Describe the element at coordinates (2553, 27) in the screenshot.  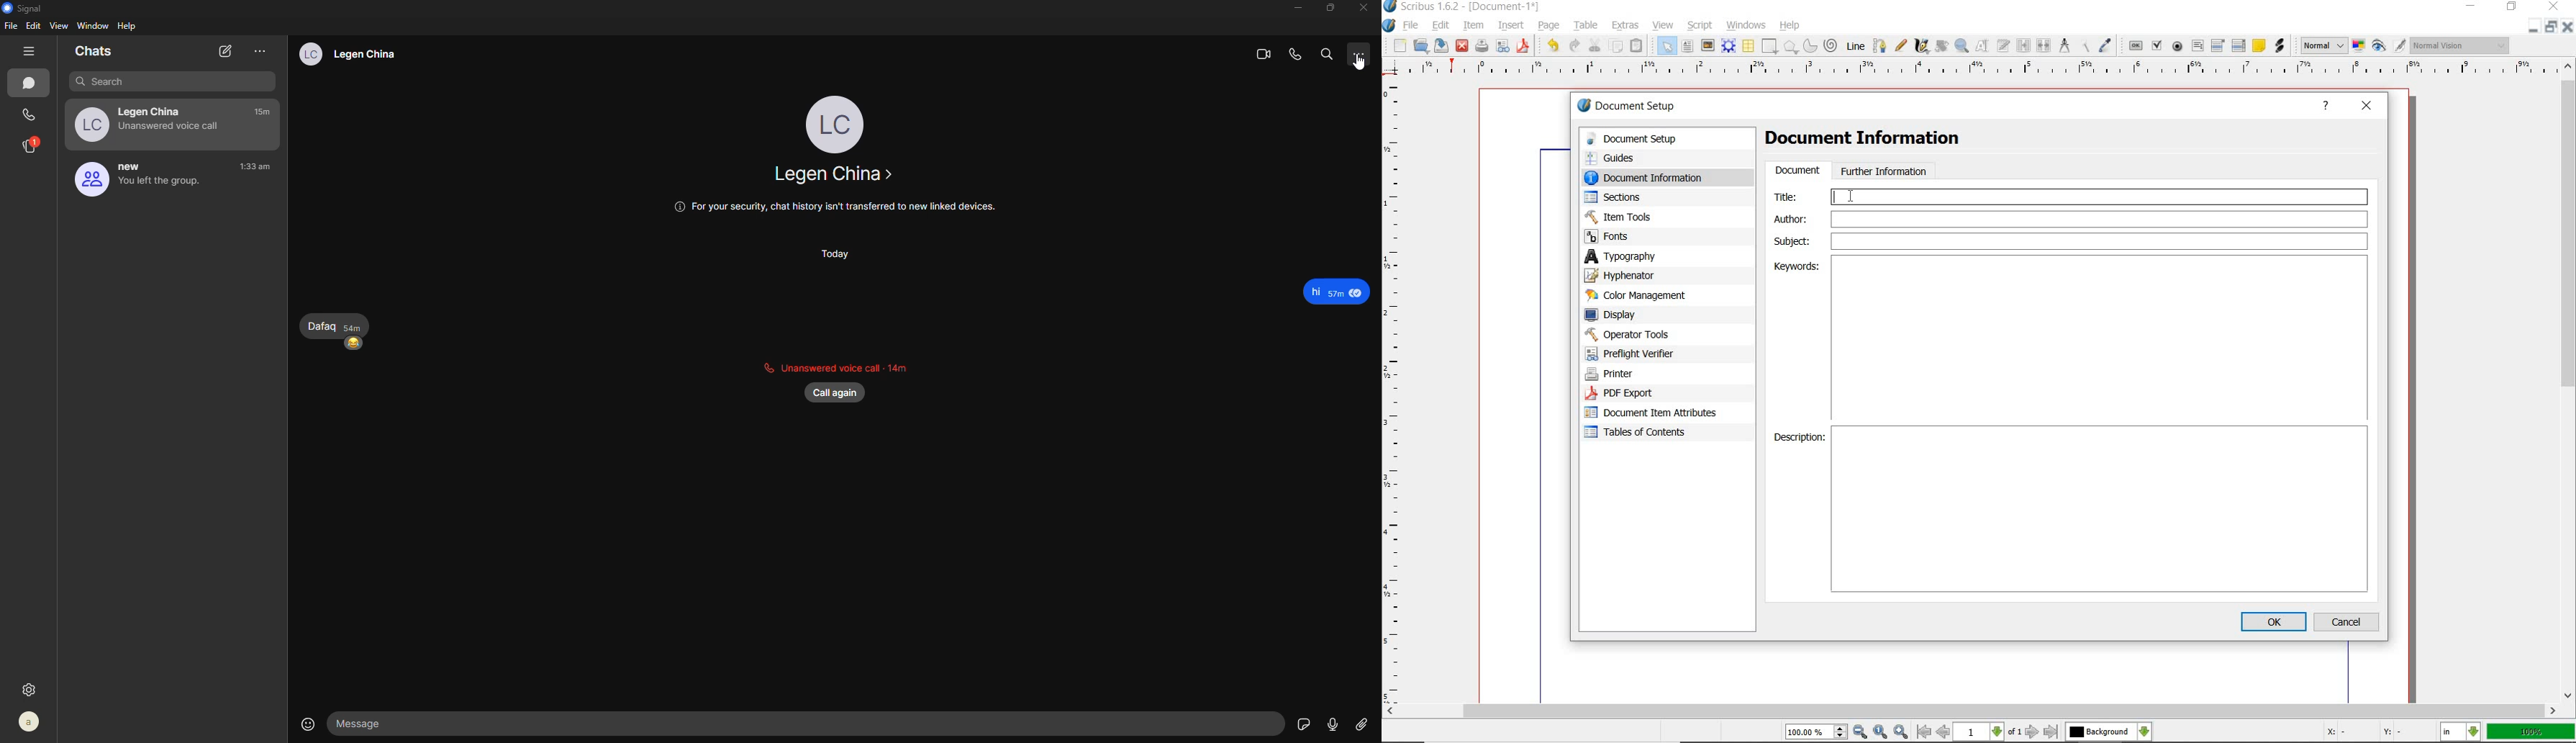
I see `restore` at that location.